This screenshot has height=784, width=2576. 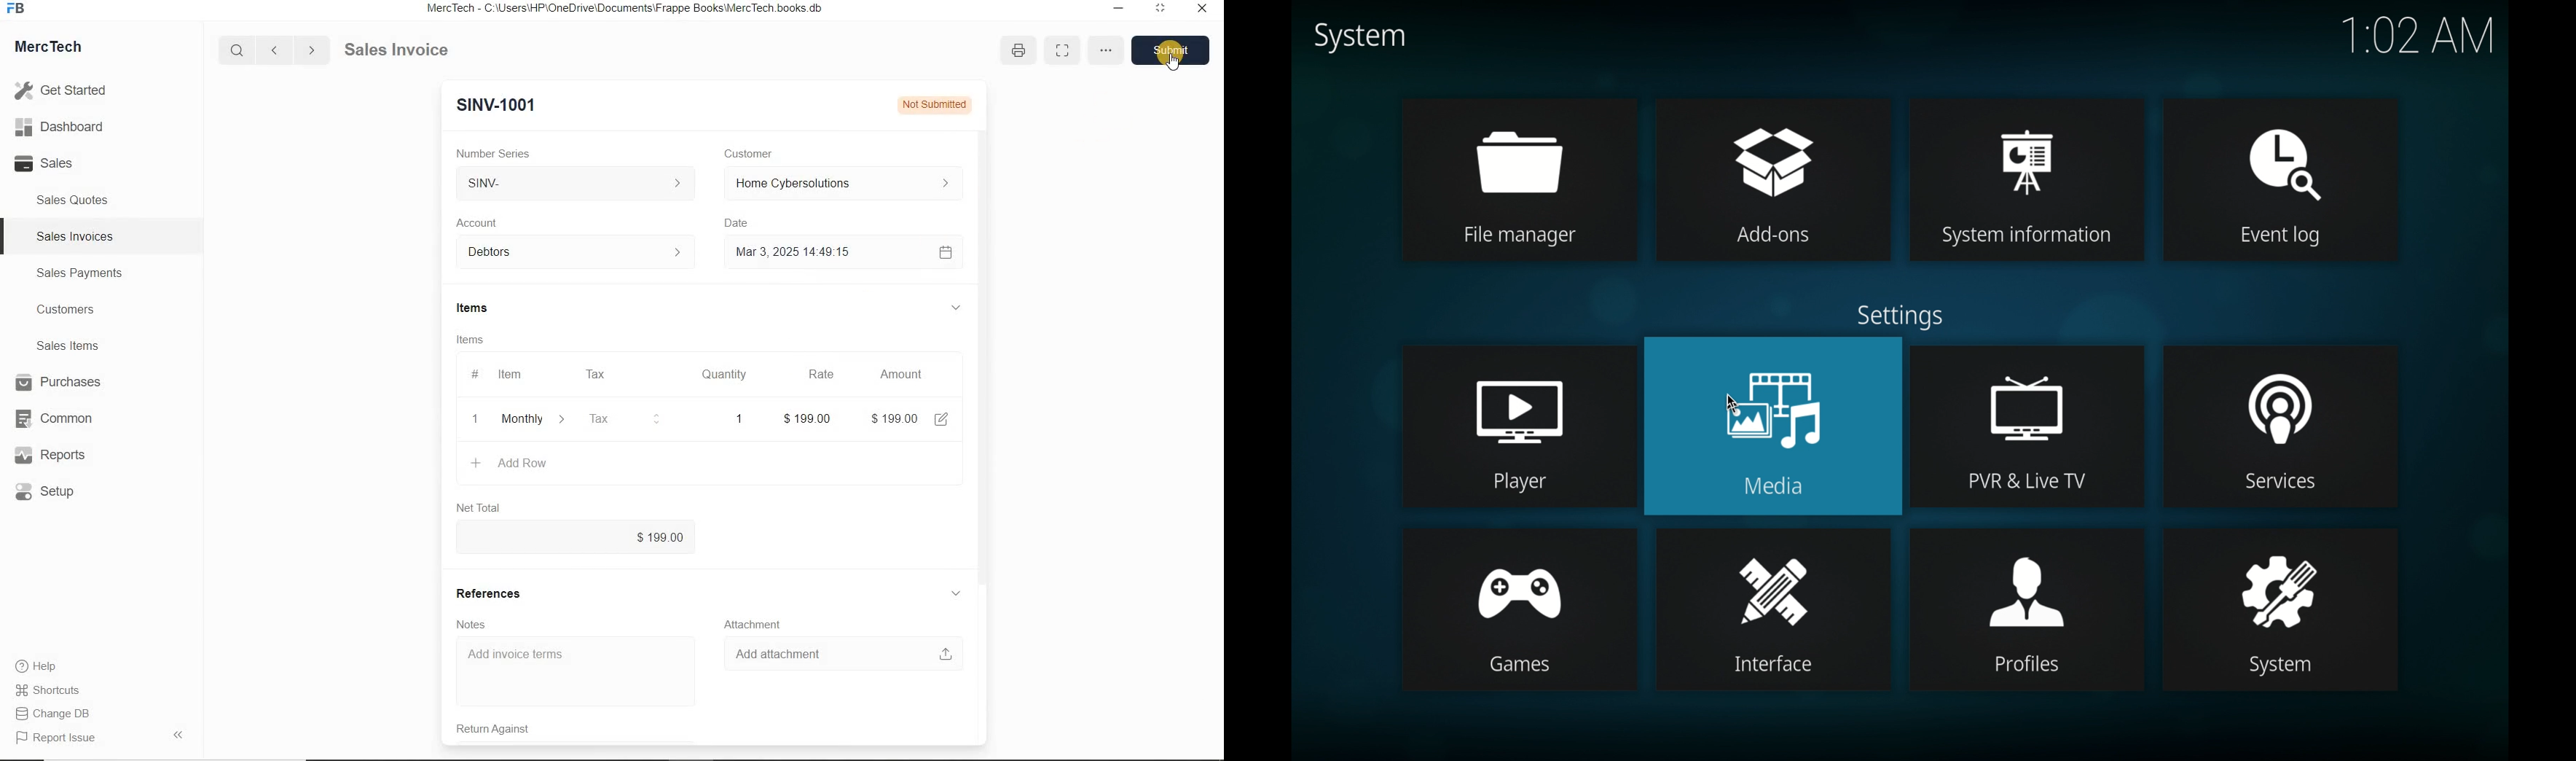 What do you see at coordinates (1517, 577) in the screenshot?
I see `games` at bounding box center [1517, 577].